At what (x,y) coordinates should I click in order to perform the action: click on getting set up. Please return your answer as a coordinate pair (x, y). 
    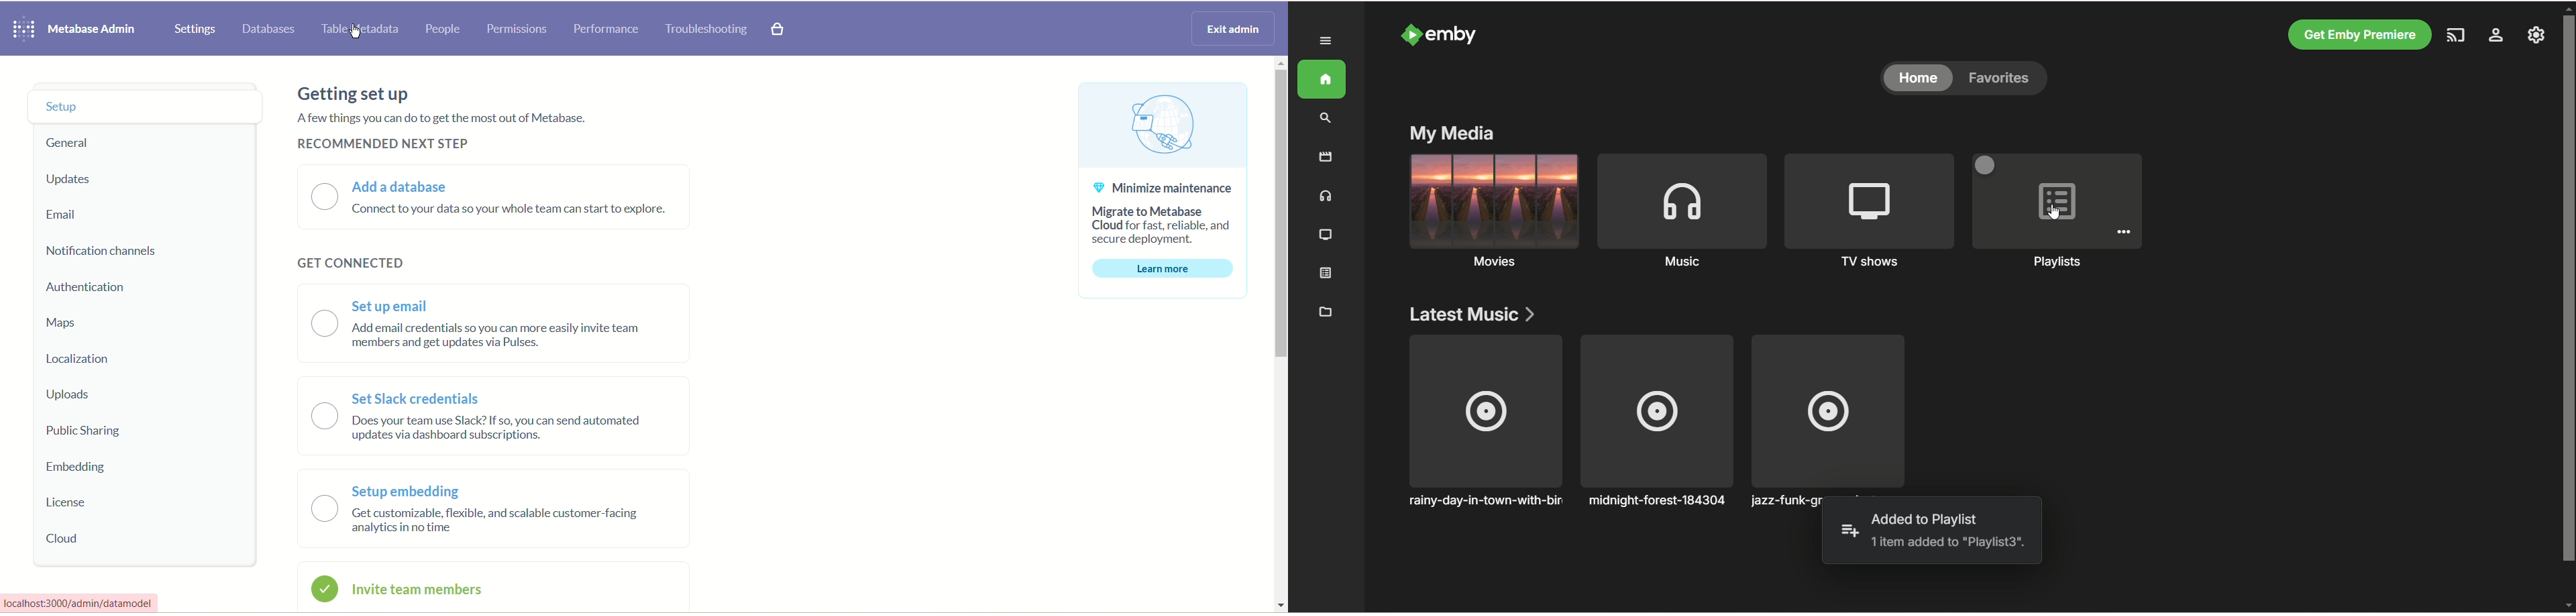
    Looking at the image, I should click on (350, 93).